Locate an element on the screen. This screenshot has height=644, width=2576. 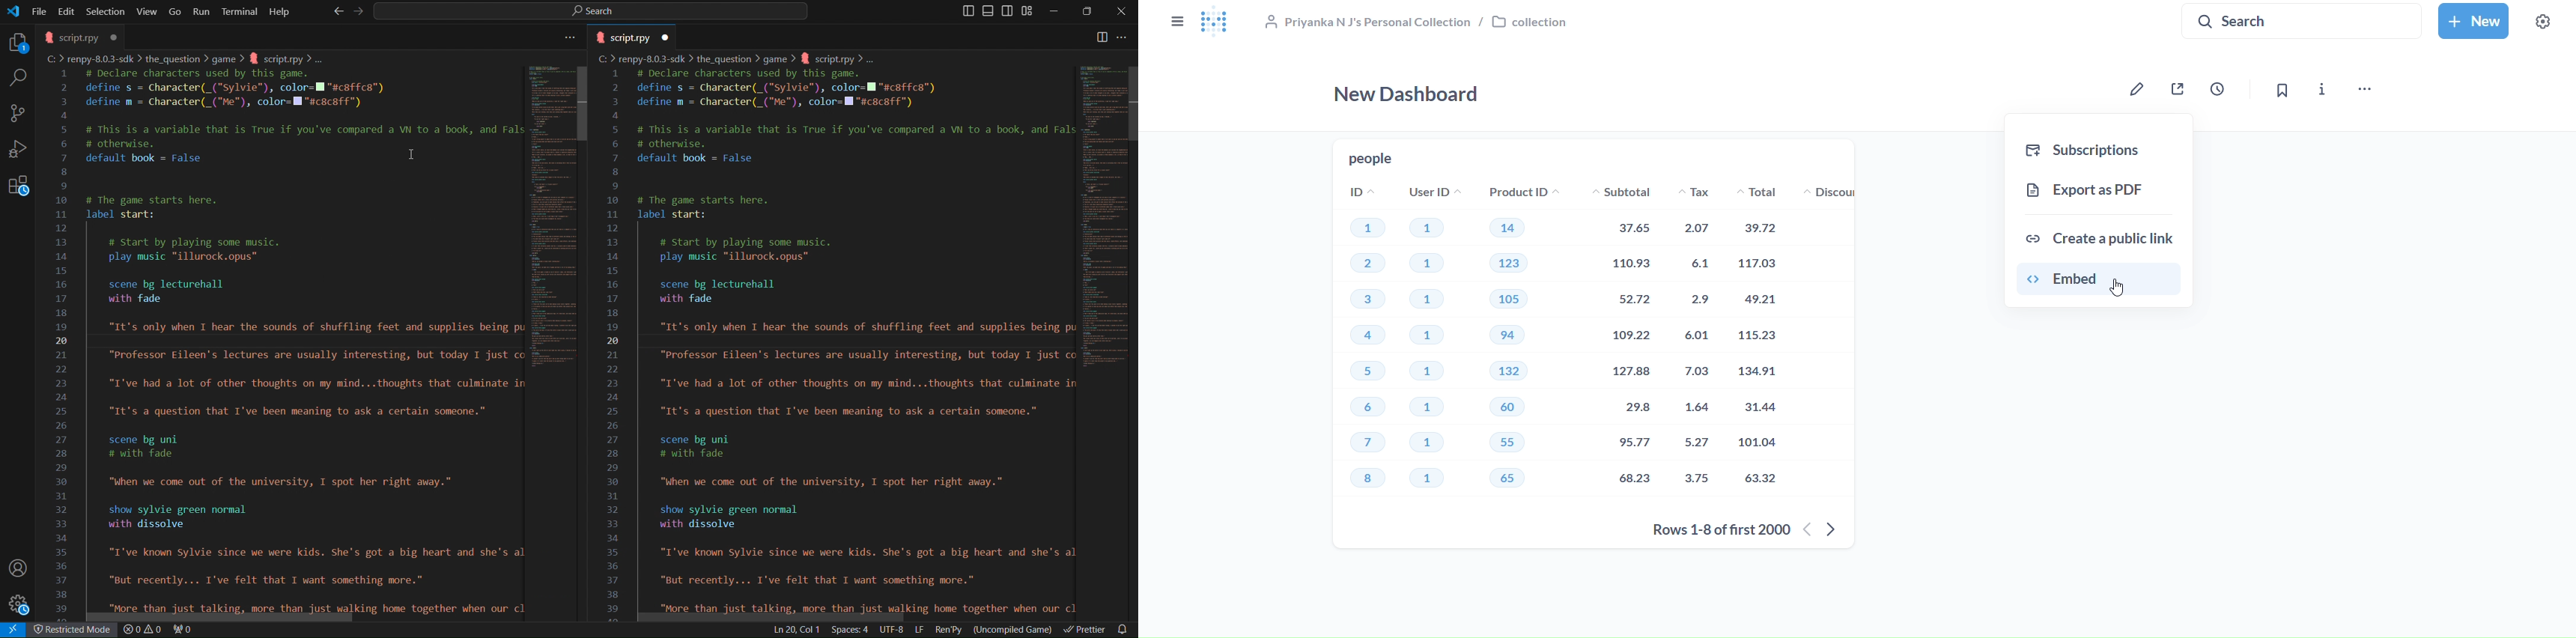
Go is located at coordinates (176, 10).